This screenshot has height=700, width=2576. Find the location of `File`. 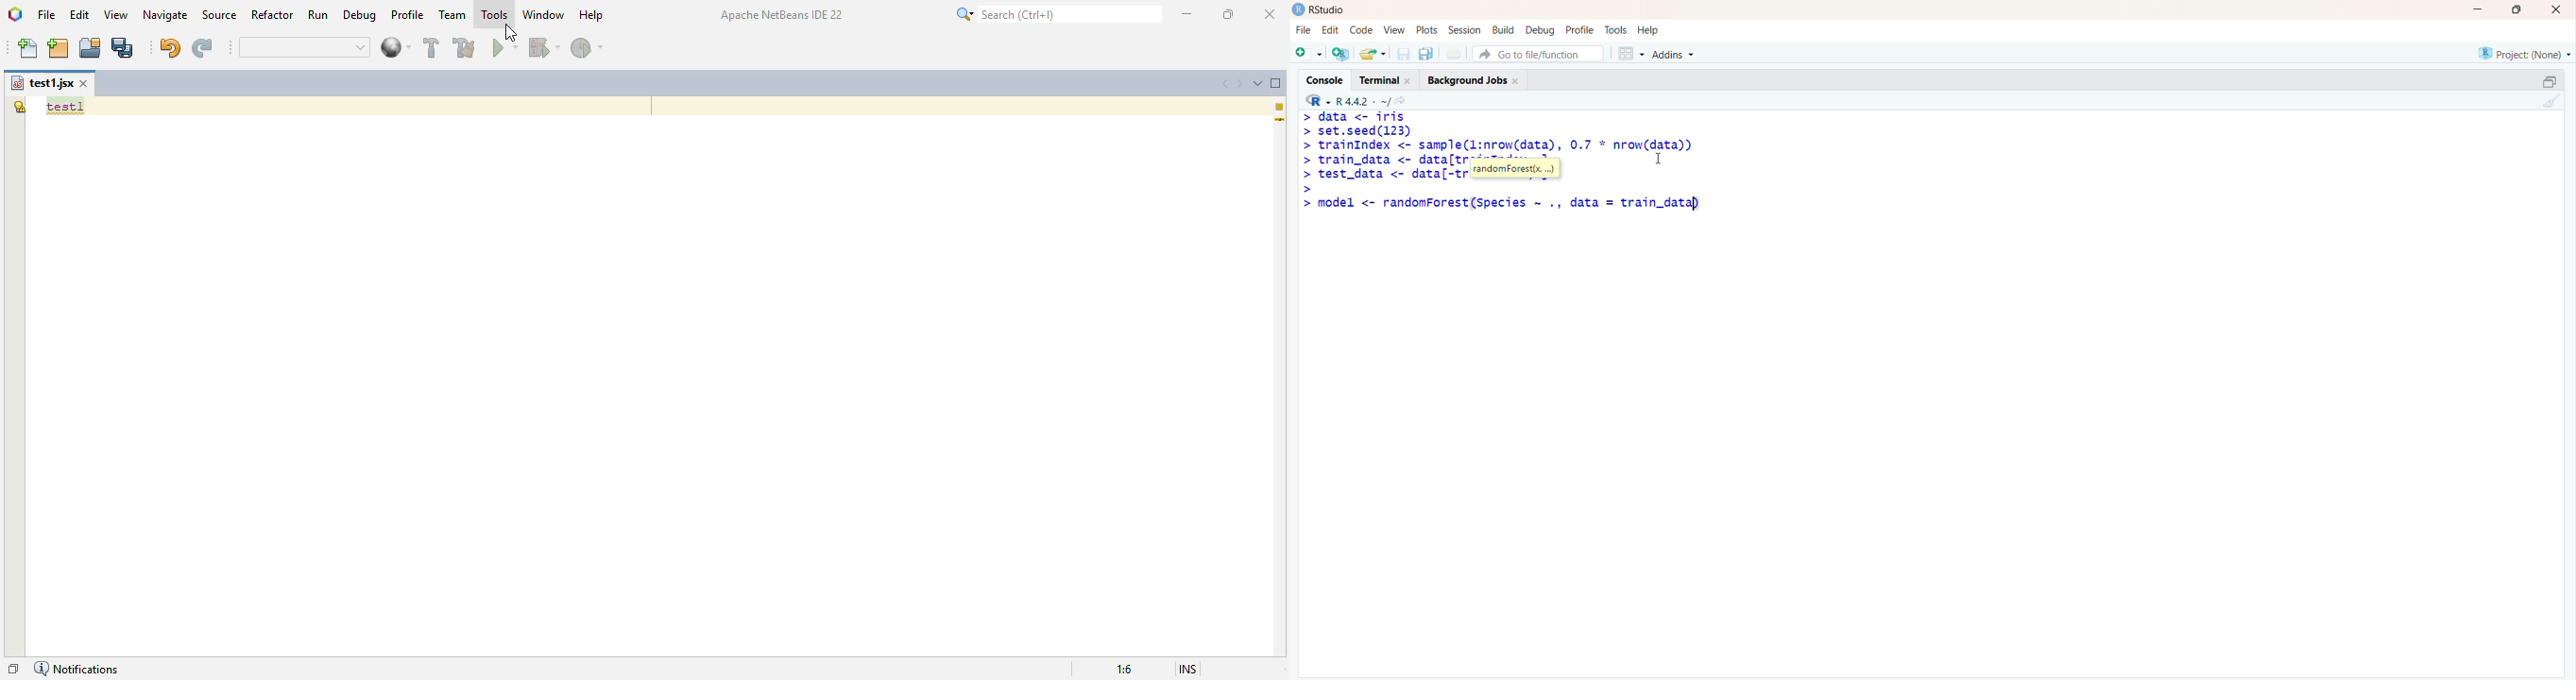

File is located at coordinates (1303, 30).